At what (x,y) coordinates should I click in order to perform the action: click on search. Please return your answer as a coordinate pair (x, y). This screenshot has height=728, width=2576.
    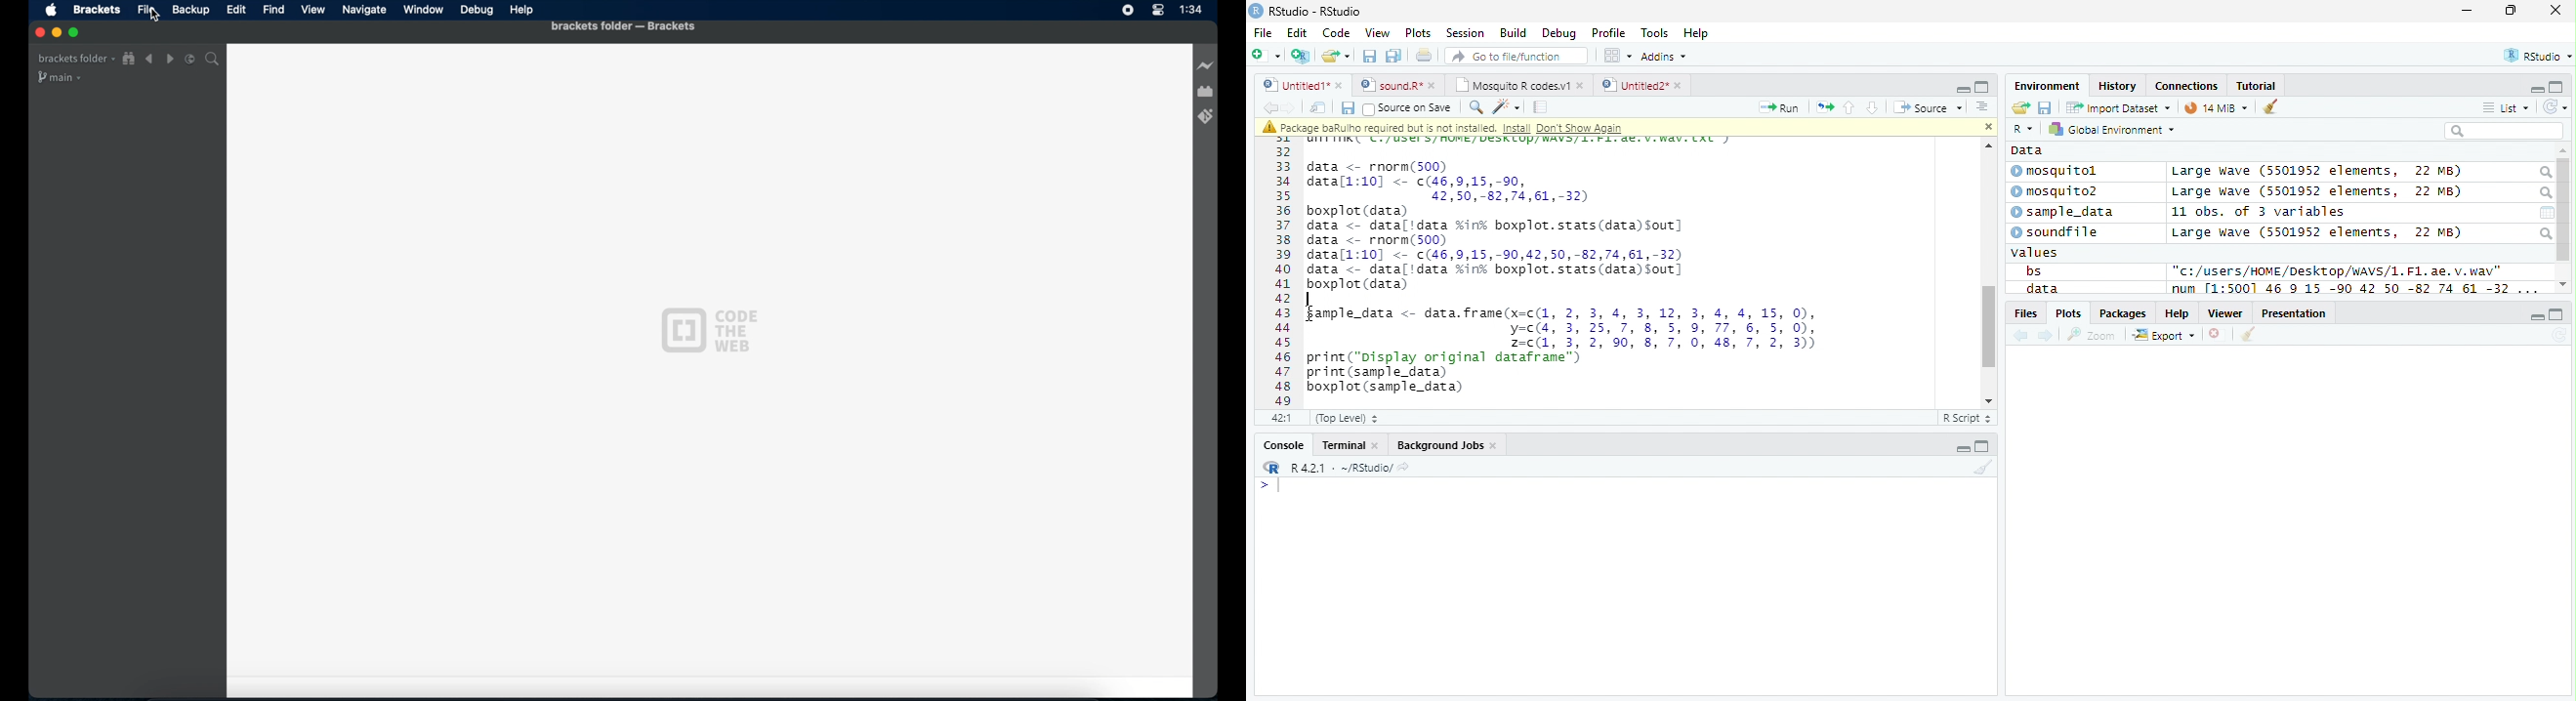
    Looking at the image, I should click on (2544, 173).